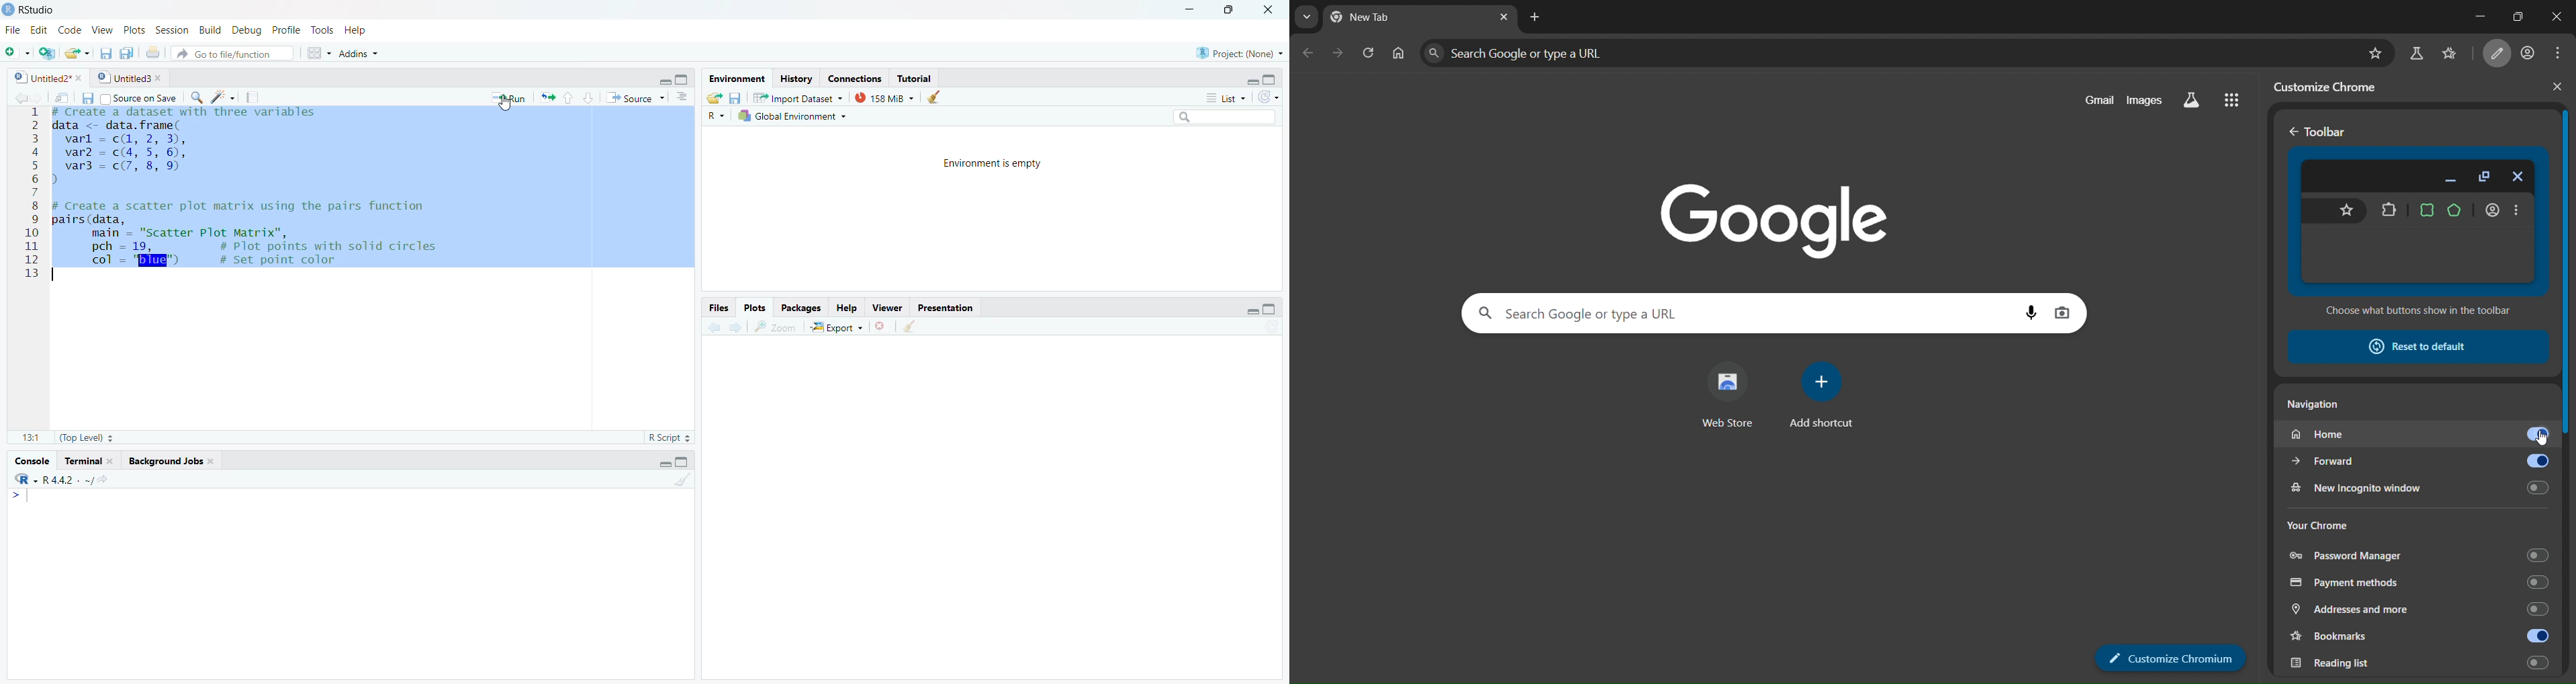 The width and height of the screenshot is (2576, 700). I want to click on forward/backward, so click(21, 97).